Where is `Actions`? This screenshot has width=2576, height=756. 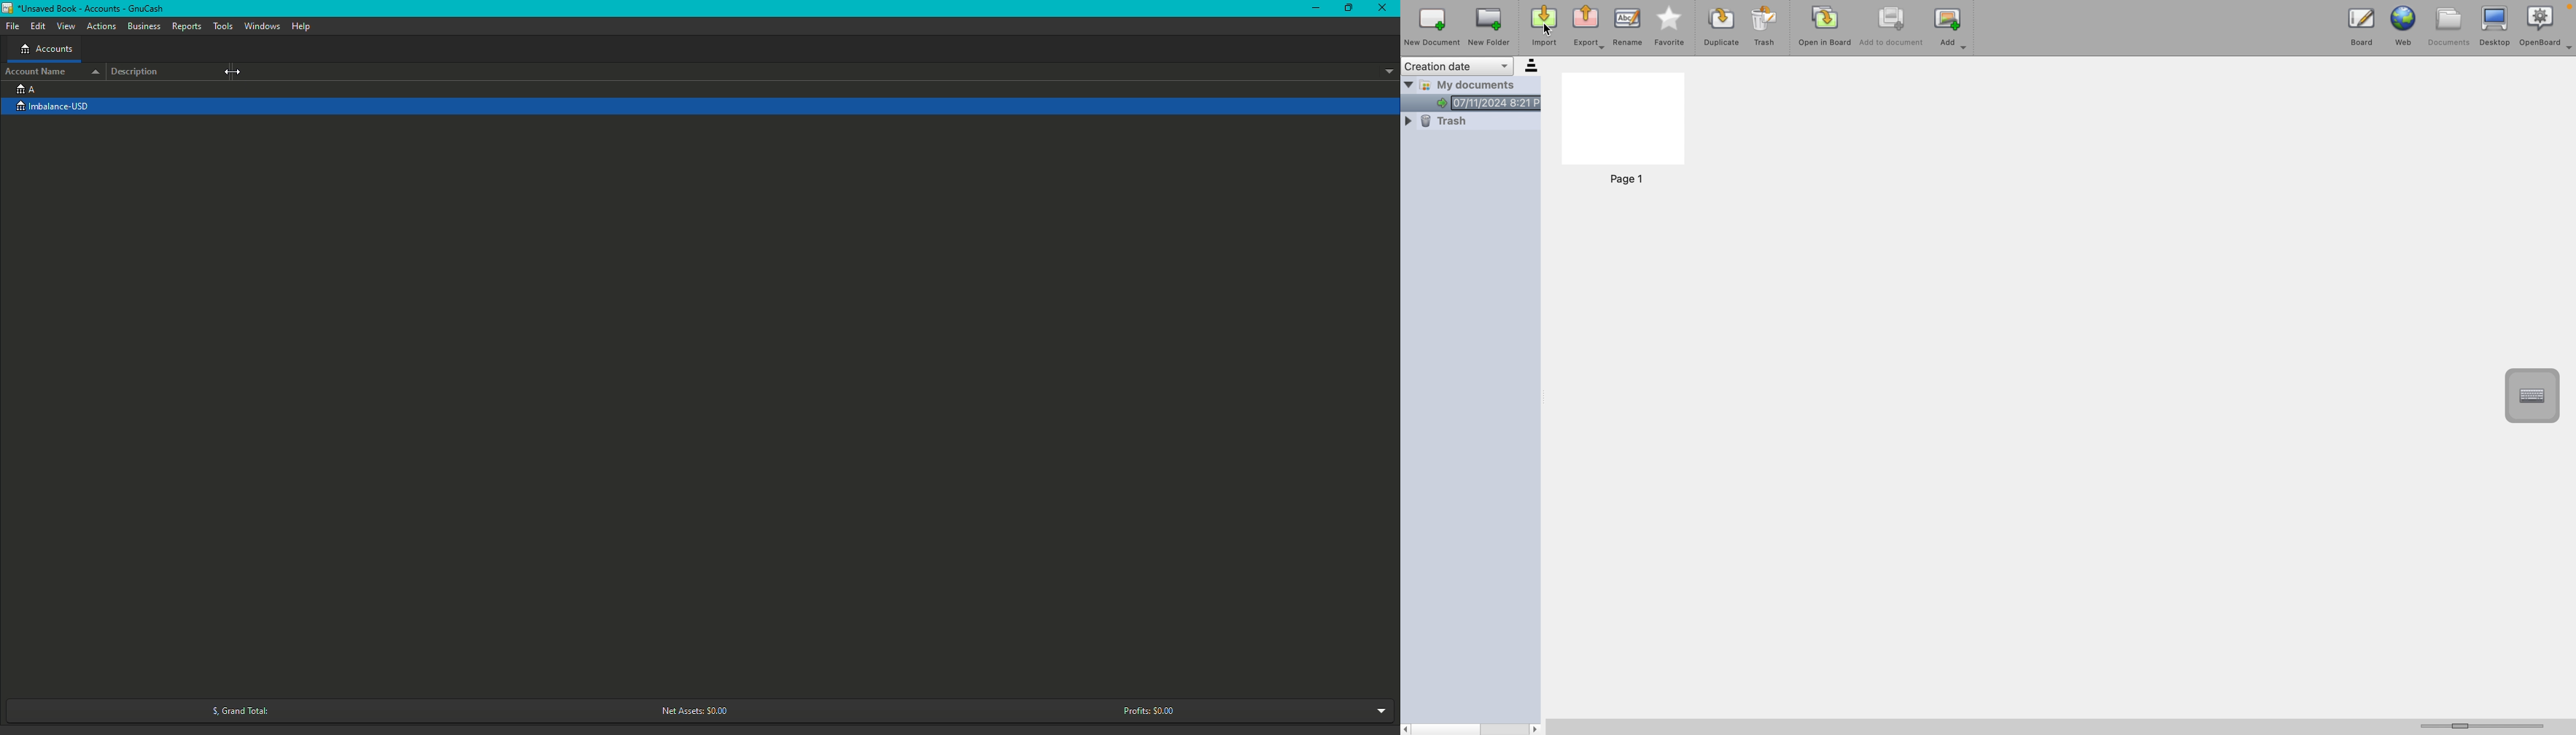 Actions is located at coordinates (102, 27).